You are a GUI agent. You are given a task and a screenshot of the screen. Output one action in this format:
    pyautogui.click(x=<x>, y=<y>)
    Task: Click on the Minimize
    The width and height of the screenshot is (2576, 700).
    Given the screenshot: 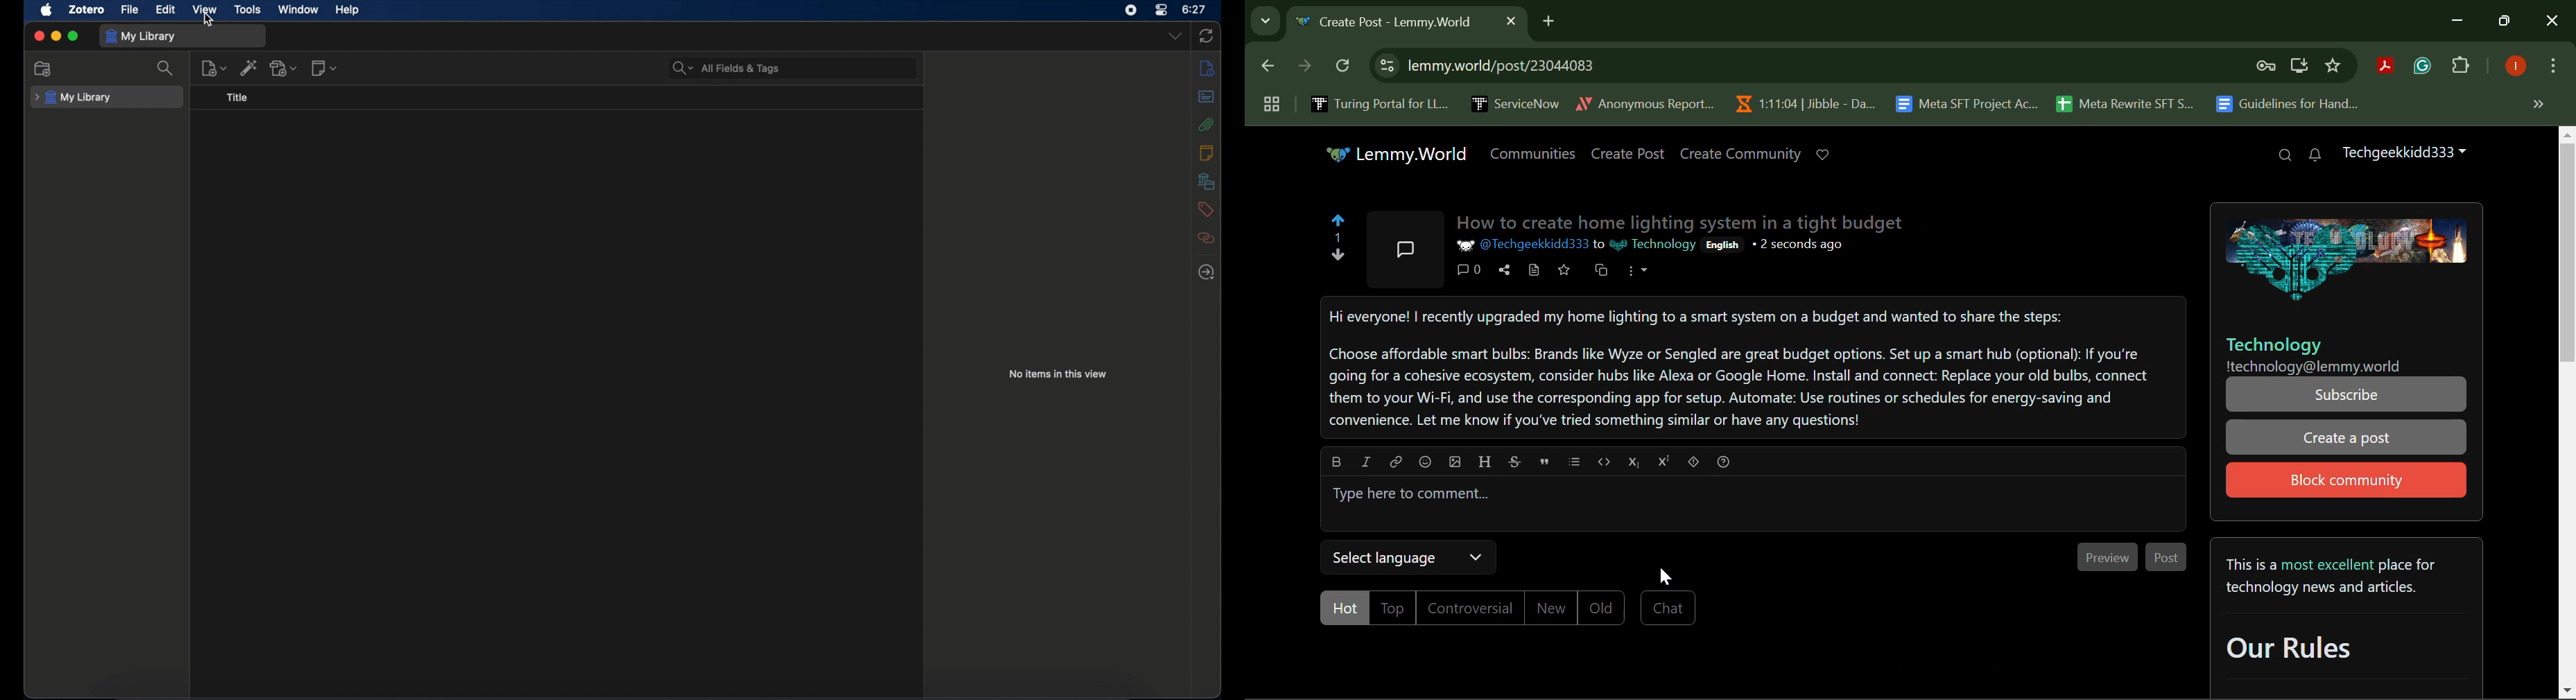 What is the action you would take?
    pyautogui.click(x=2507, y=21)
    